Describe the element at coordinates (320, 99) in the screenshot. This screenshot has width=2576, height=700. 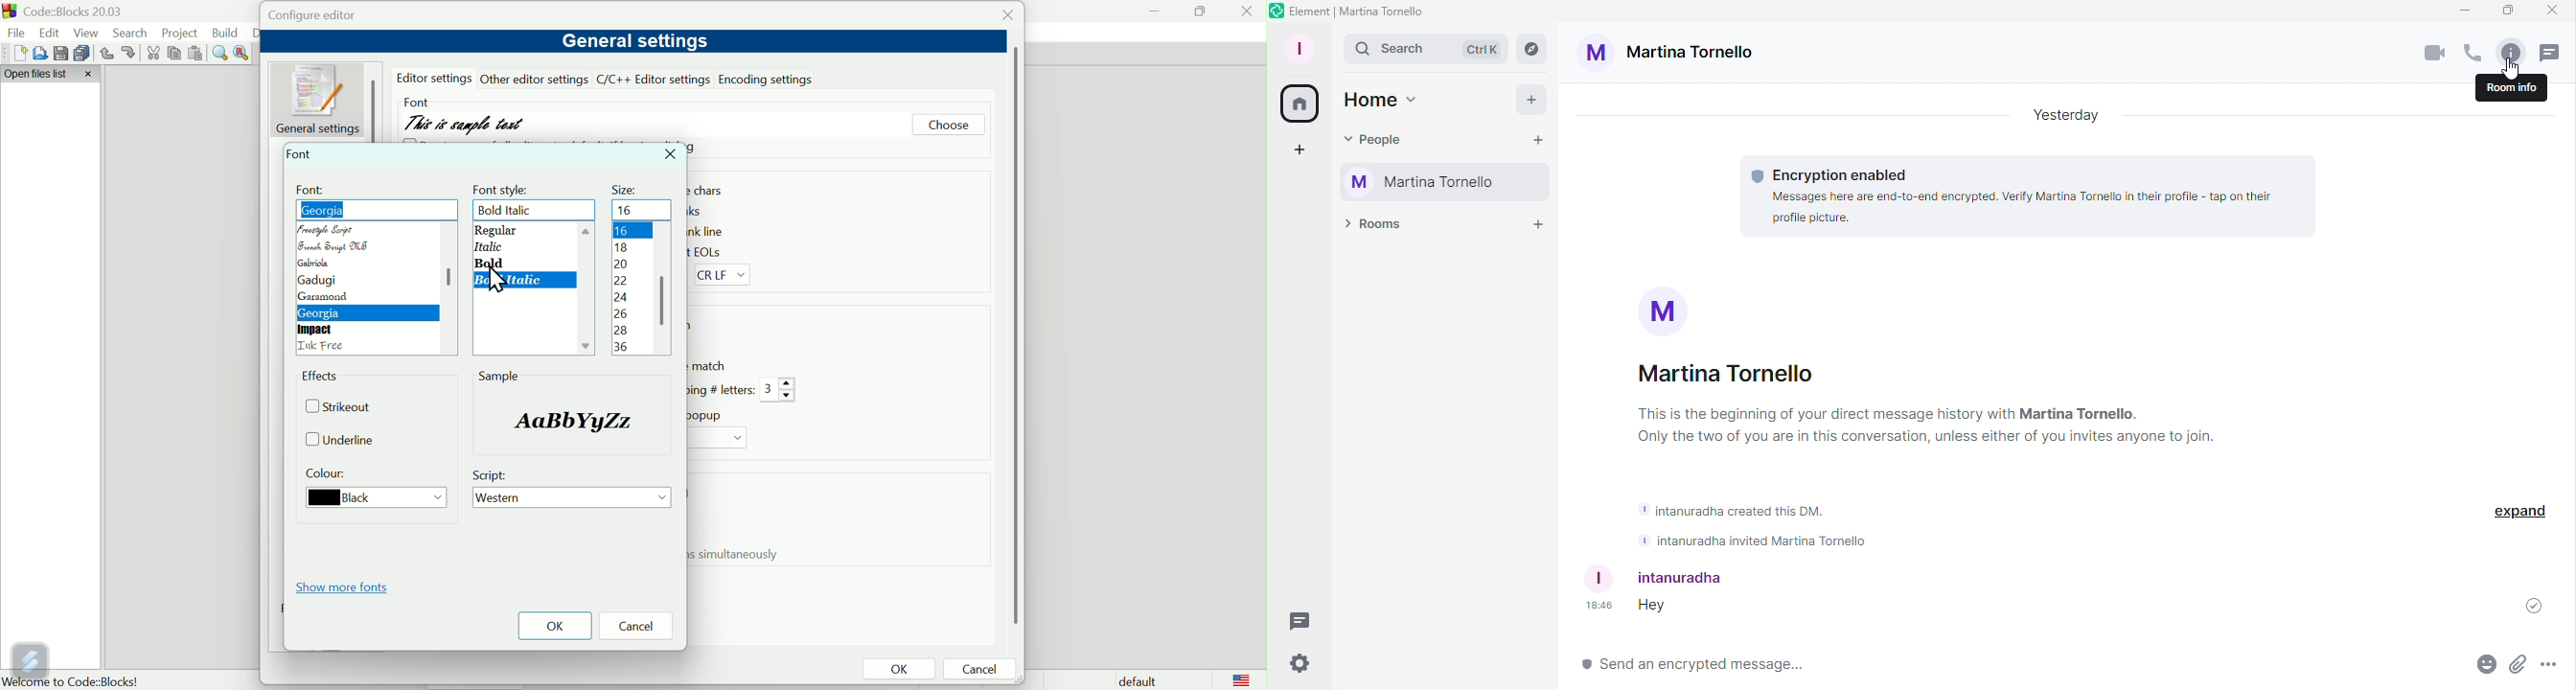
I see `General setting` at that location.